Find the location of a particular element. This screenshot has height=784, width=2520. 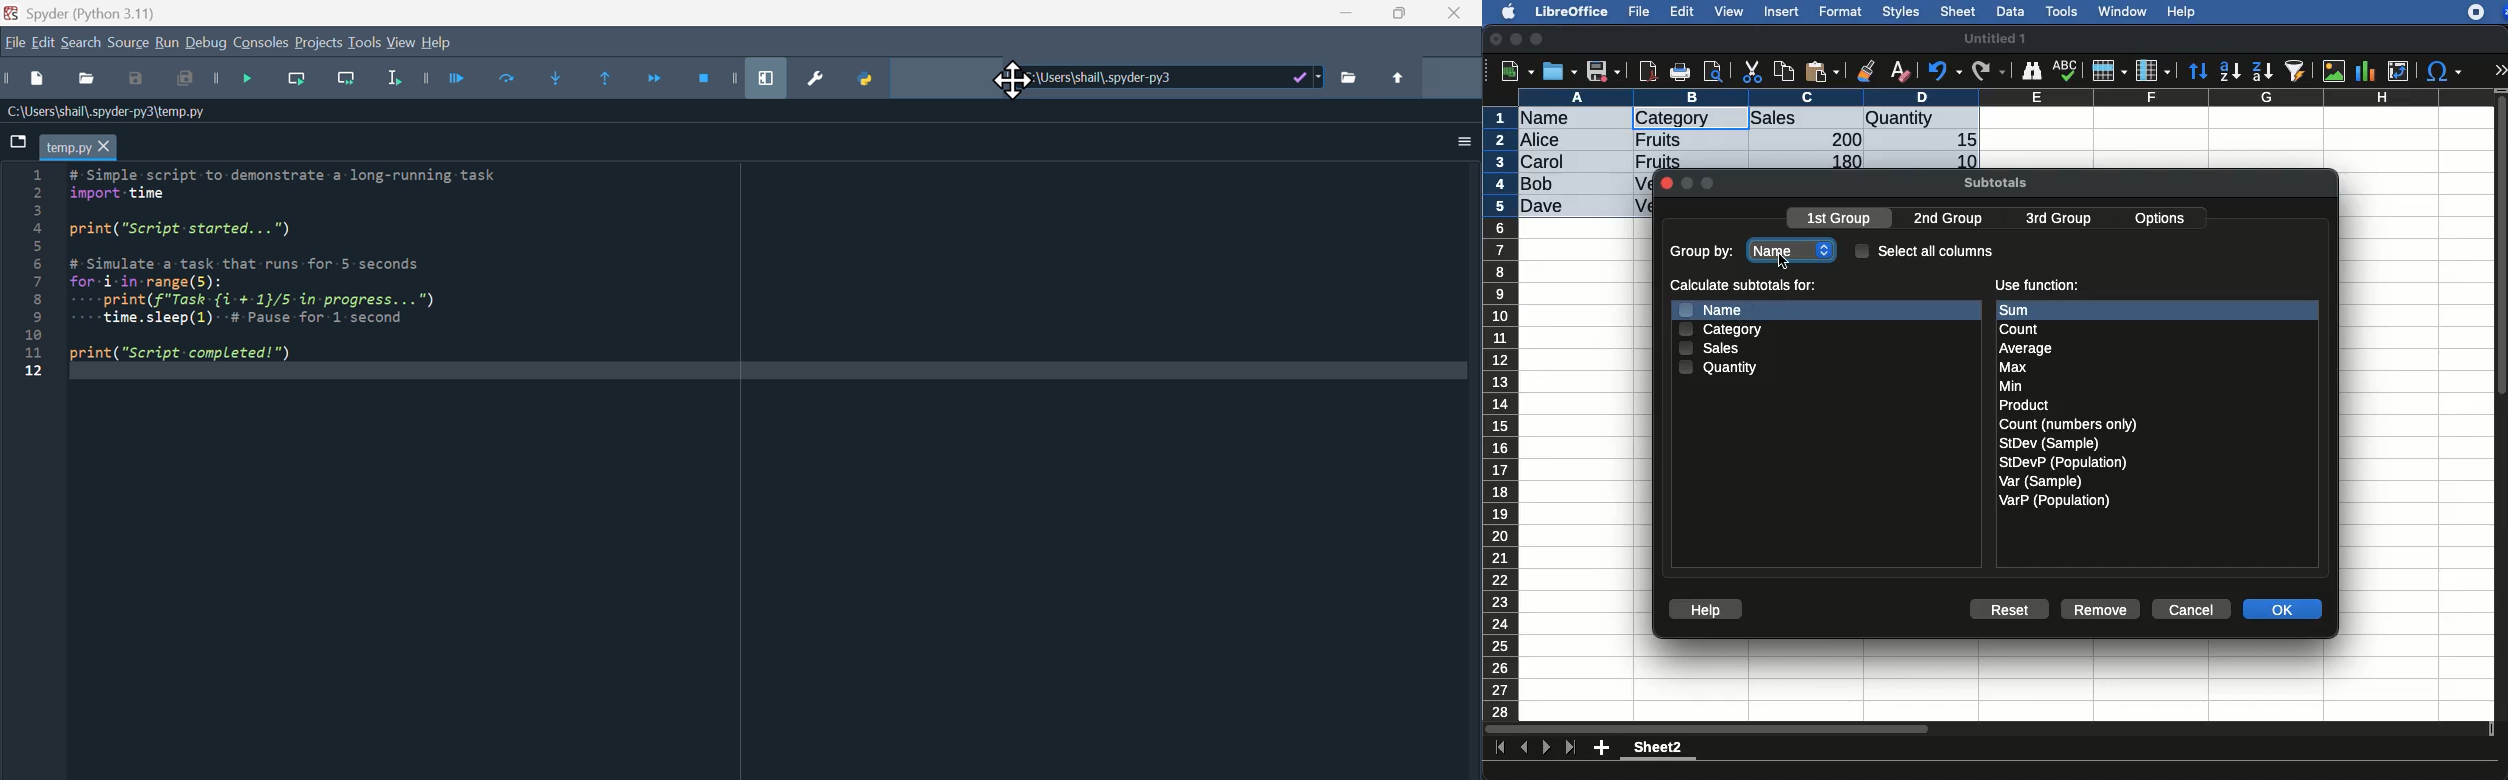

Fruits is located at coordinates (1659, 139).